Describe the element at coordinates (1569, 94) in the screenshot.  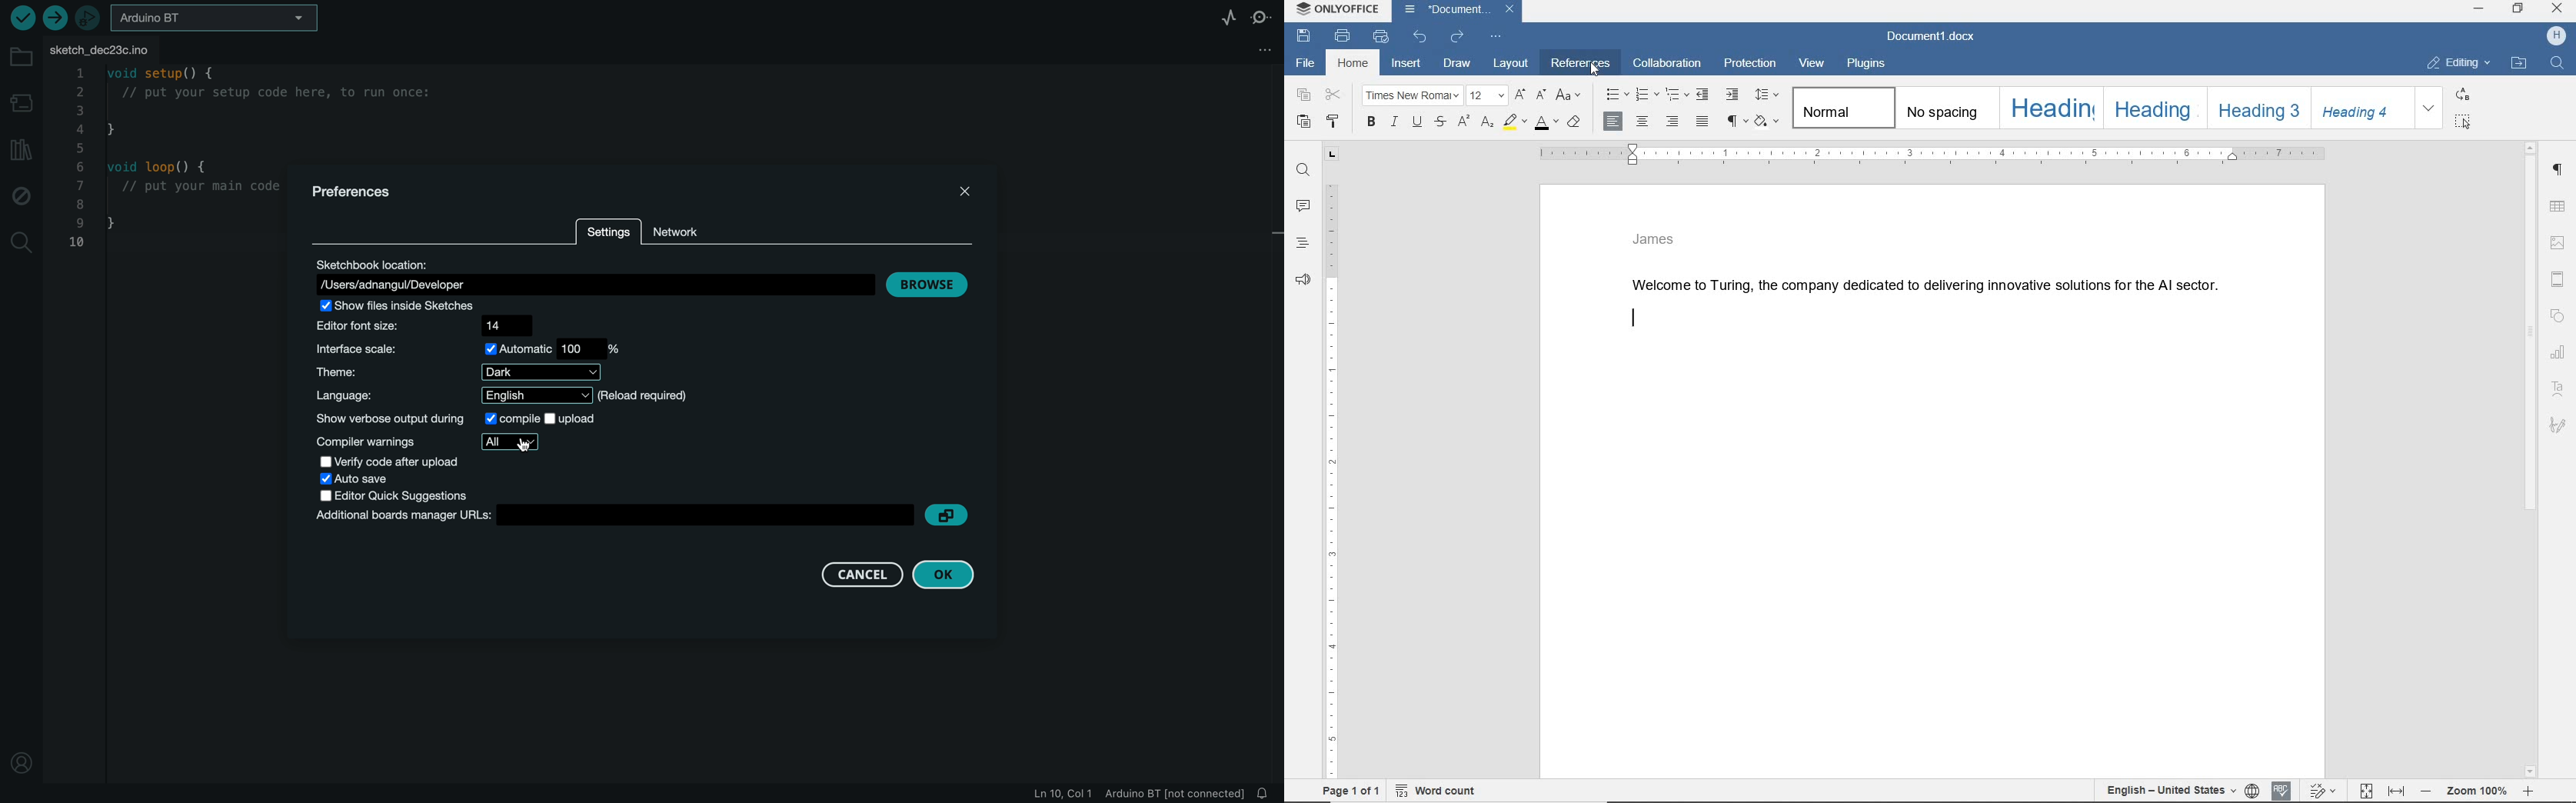
I see `change case` at that location.